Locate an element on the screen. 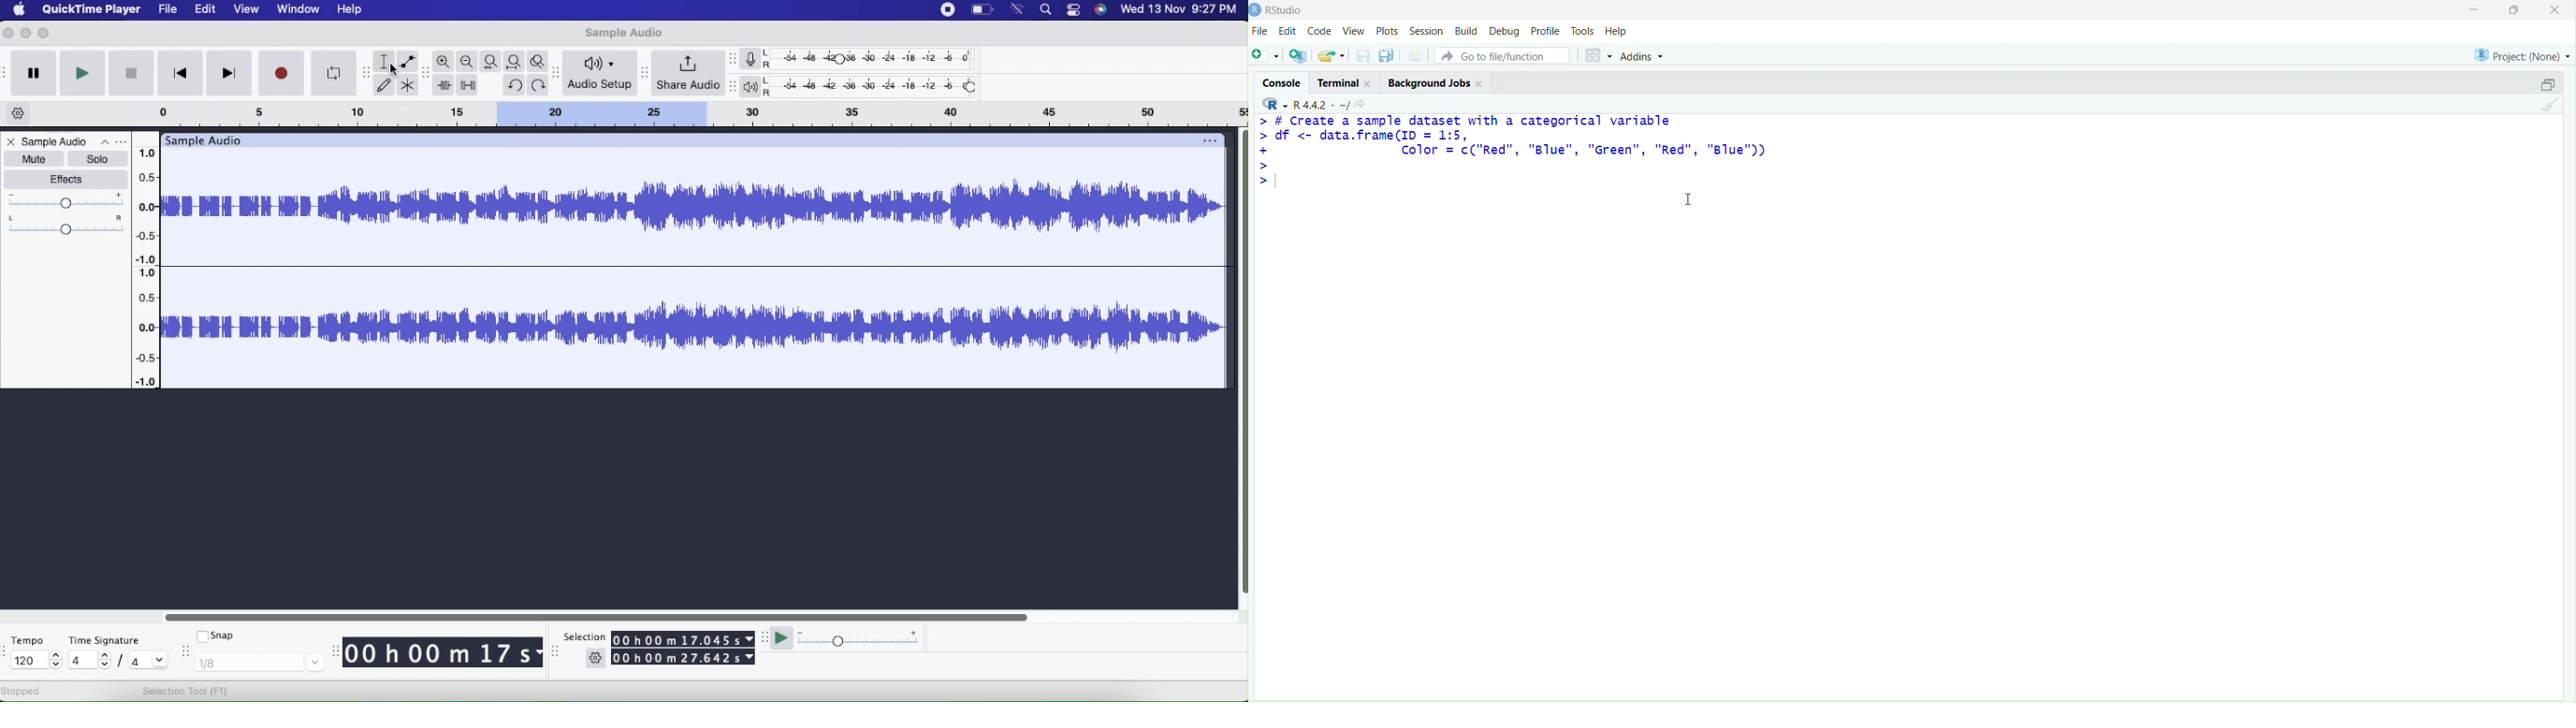 The height and width of the screenshot is (728, 2576). close is located at coordinates (2555, 9).